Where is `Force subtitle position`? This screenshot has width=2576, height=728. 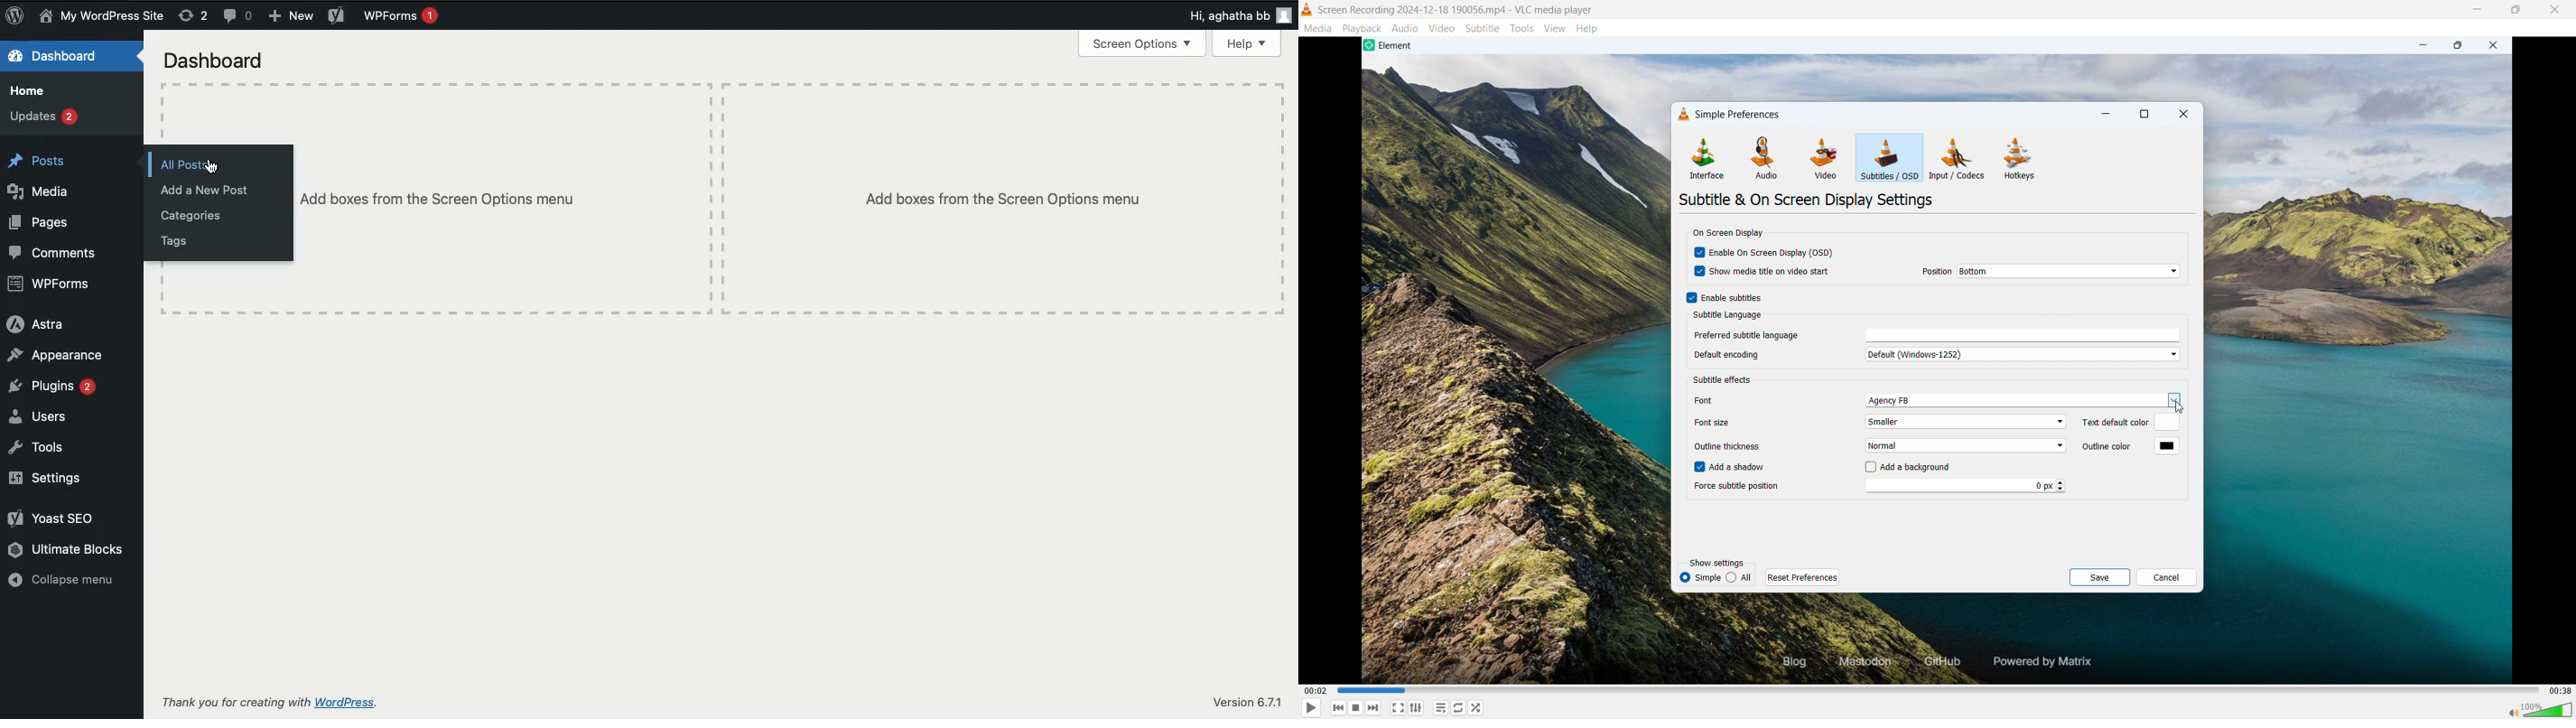
Force subtitle position is located at coordinates (1737, 487).